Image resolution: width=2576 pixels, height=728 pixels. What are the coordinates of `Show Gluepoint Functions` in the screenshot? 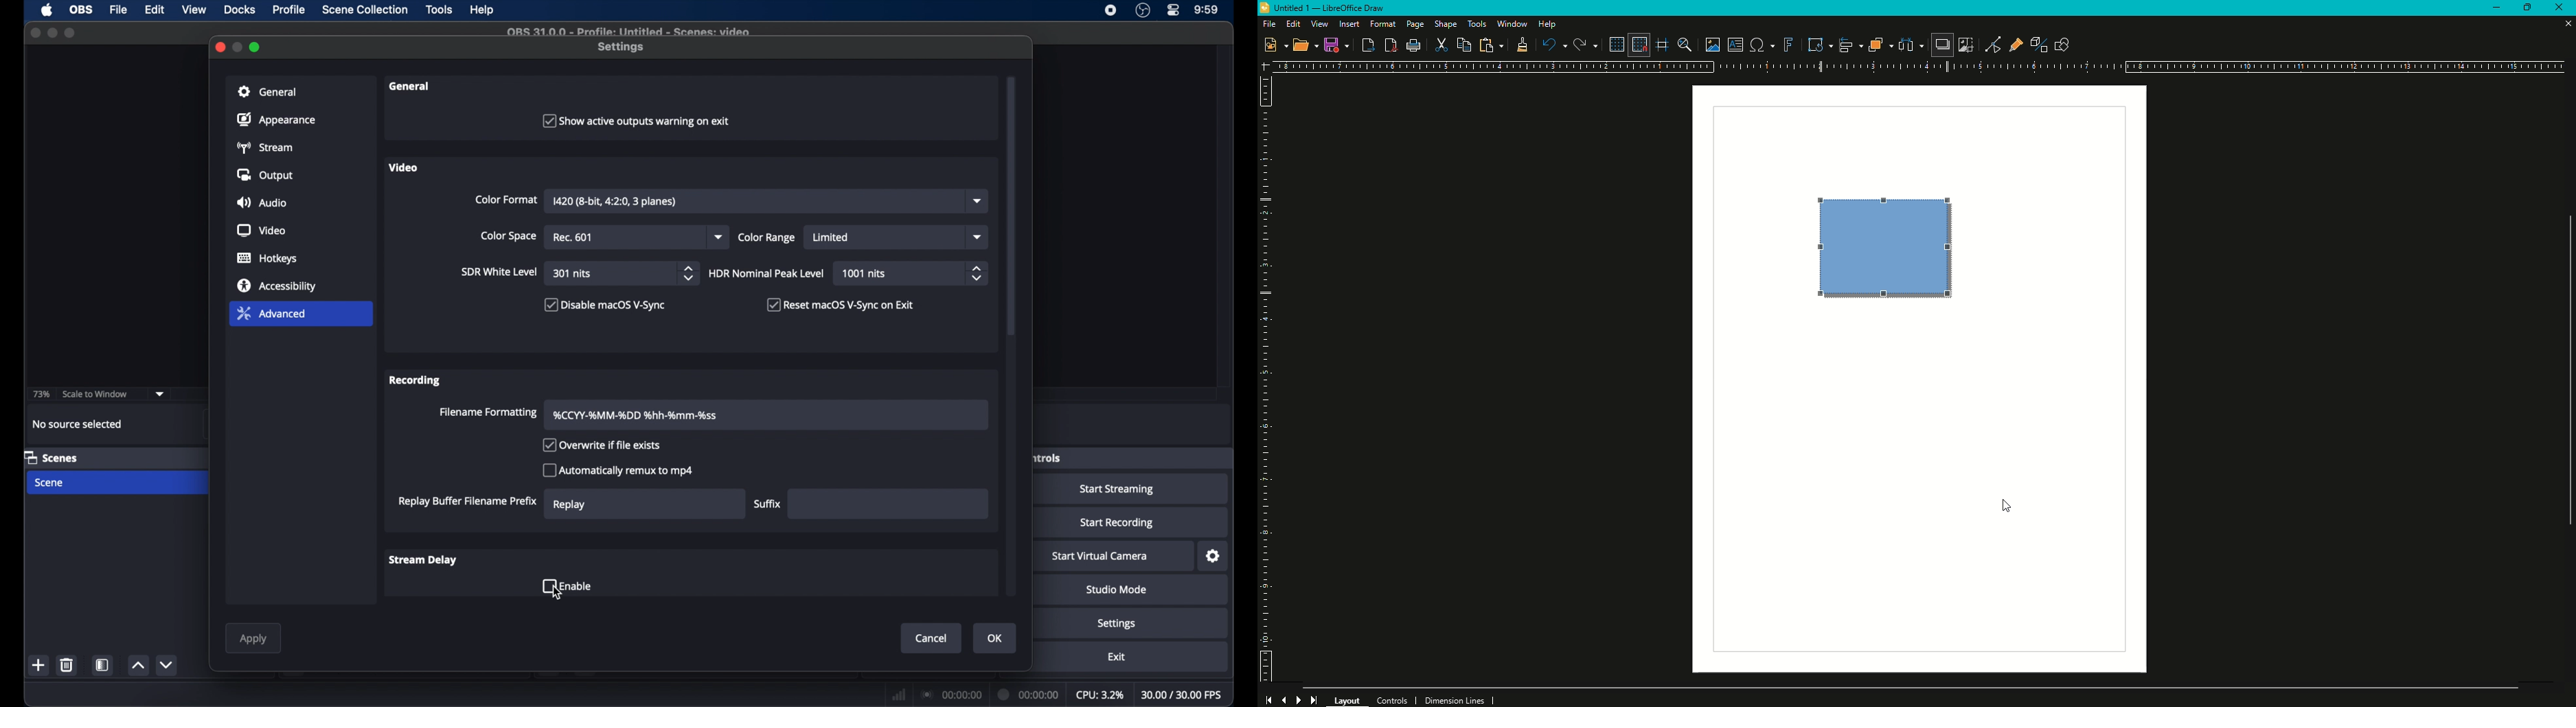 It's located at (2011, 43).